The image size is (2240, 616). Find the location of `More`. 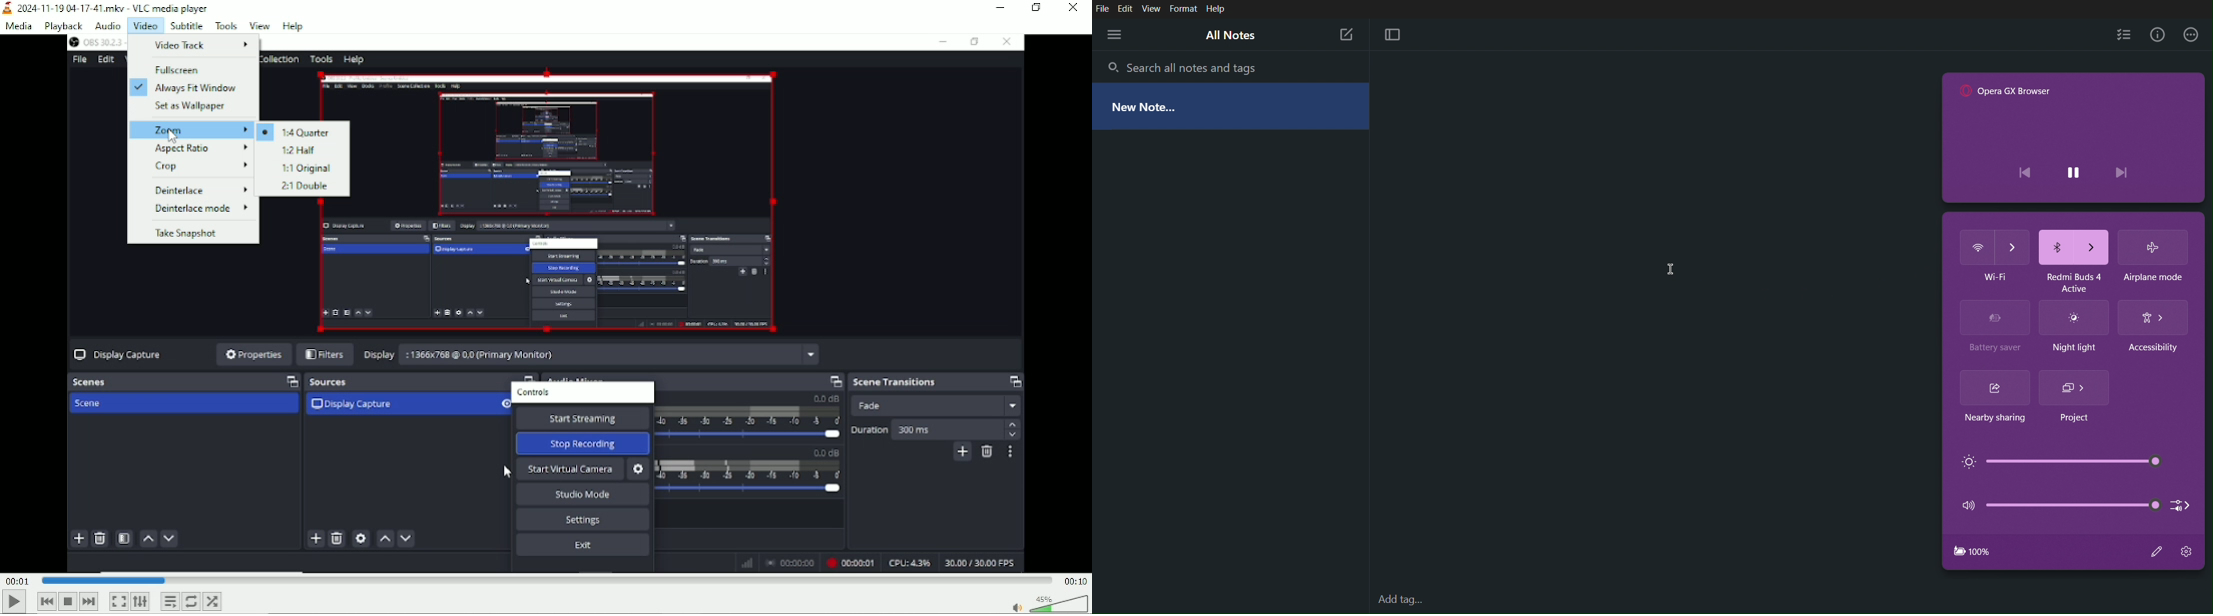

More is located at coordinates (2191, 35).